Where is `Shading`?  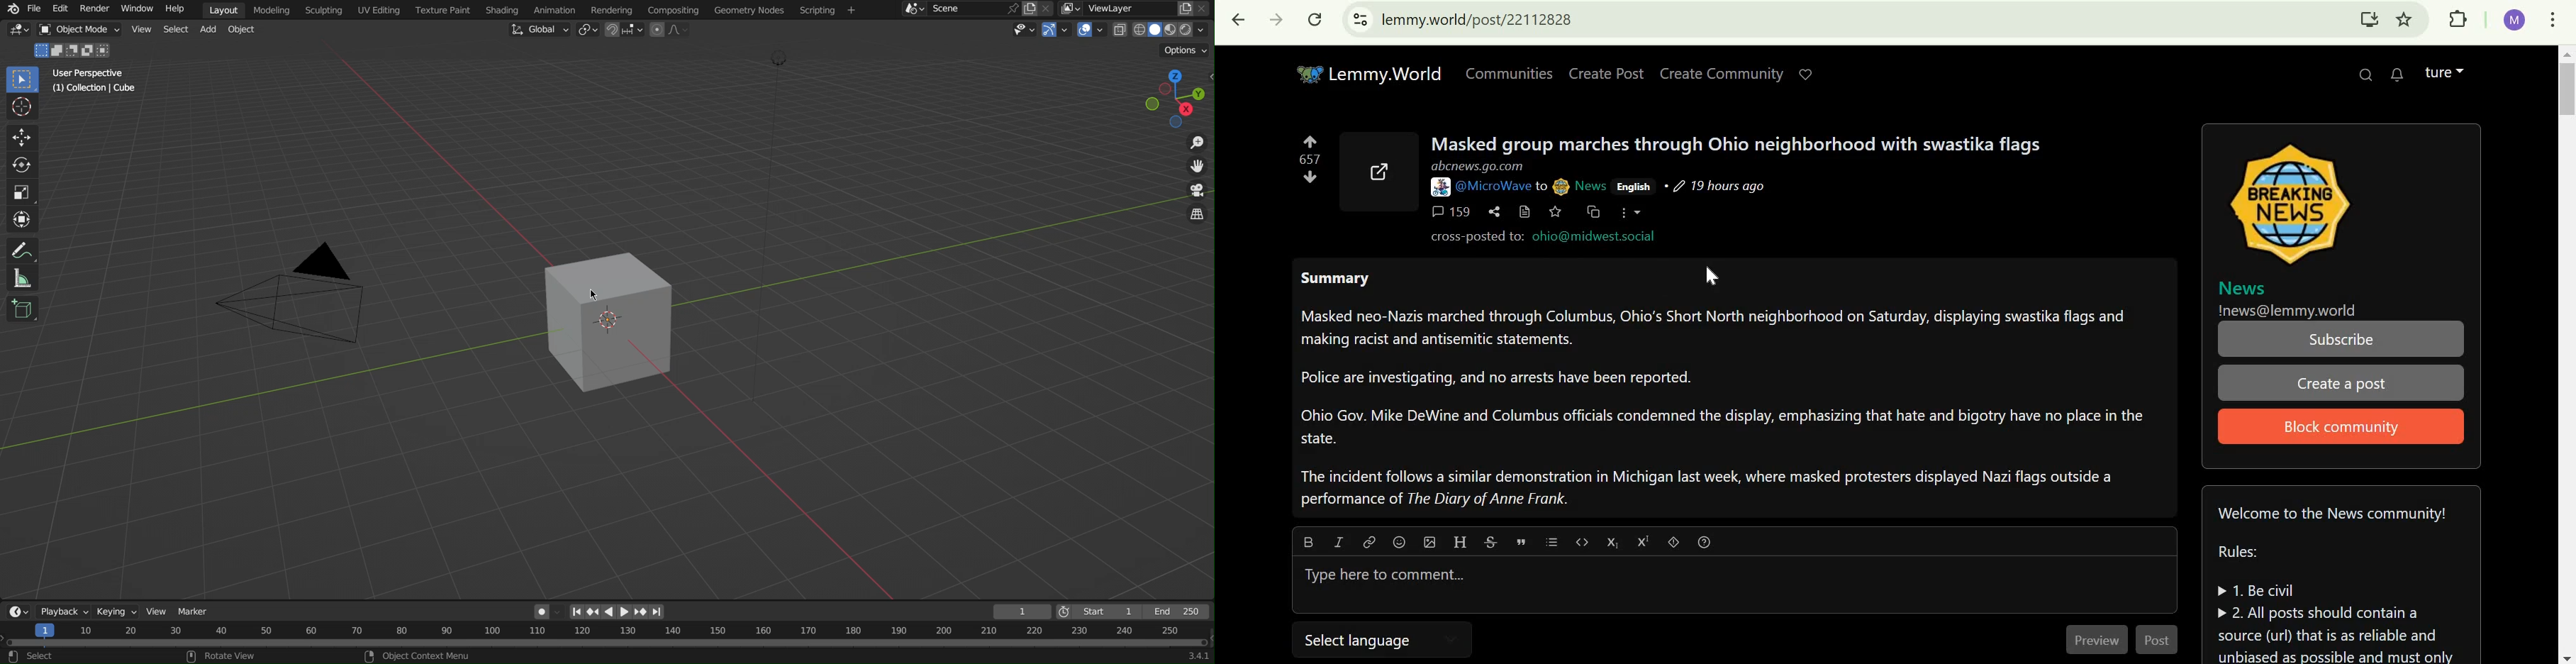
Shading is located at coordinates (502, 10).